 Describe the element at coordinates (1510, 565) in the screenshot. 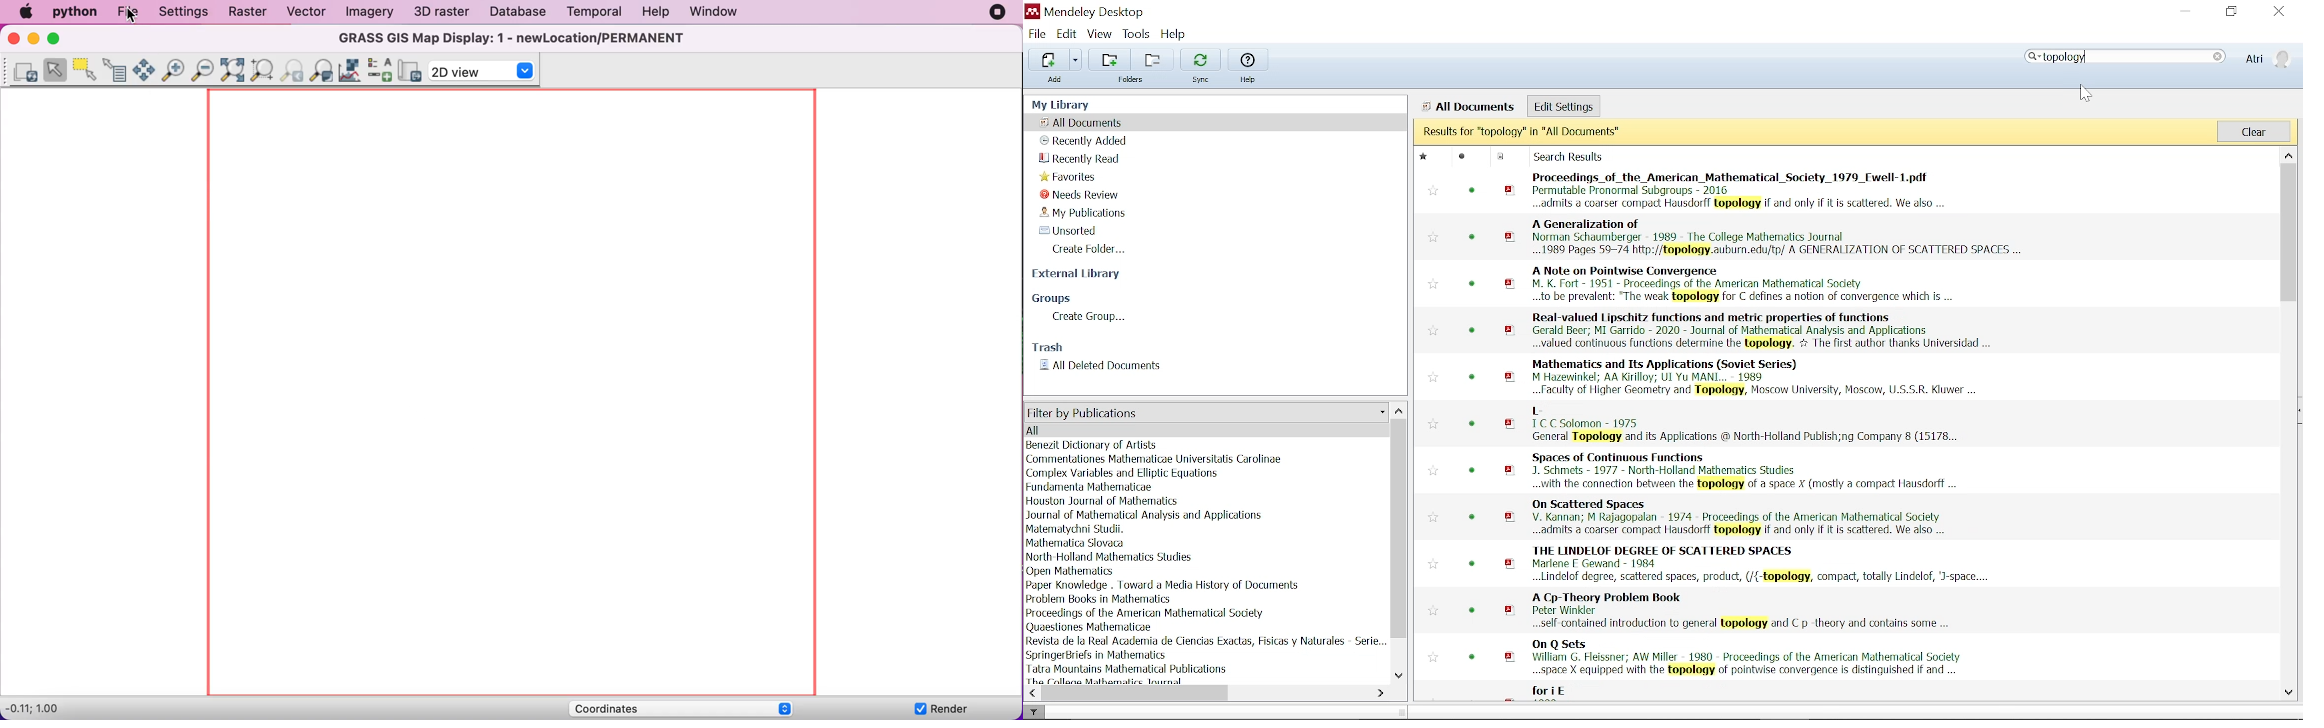

I see `pdf` at that location.